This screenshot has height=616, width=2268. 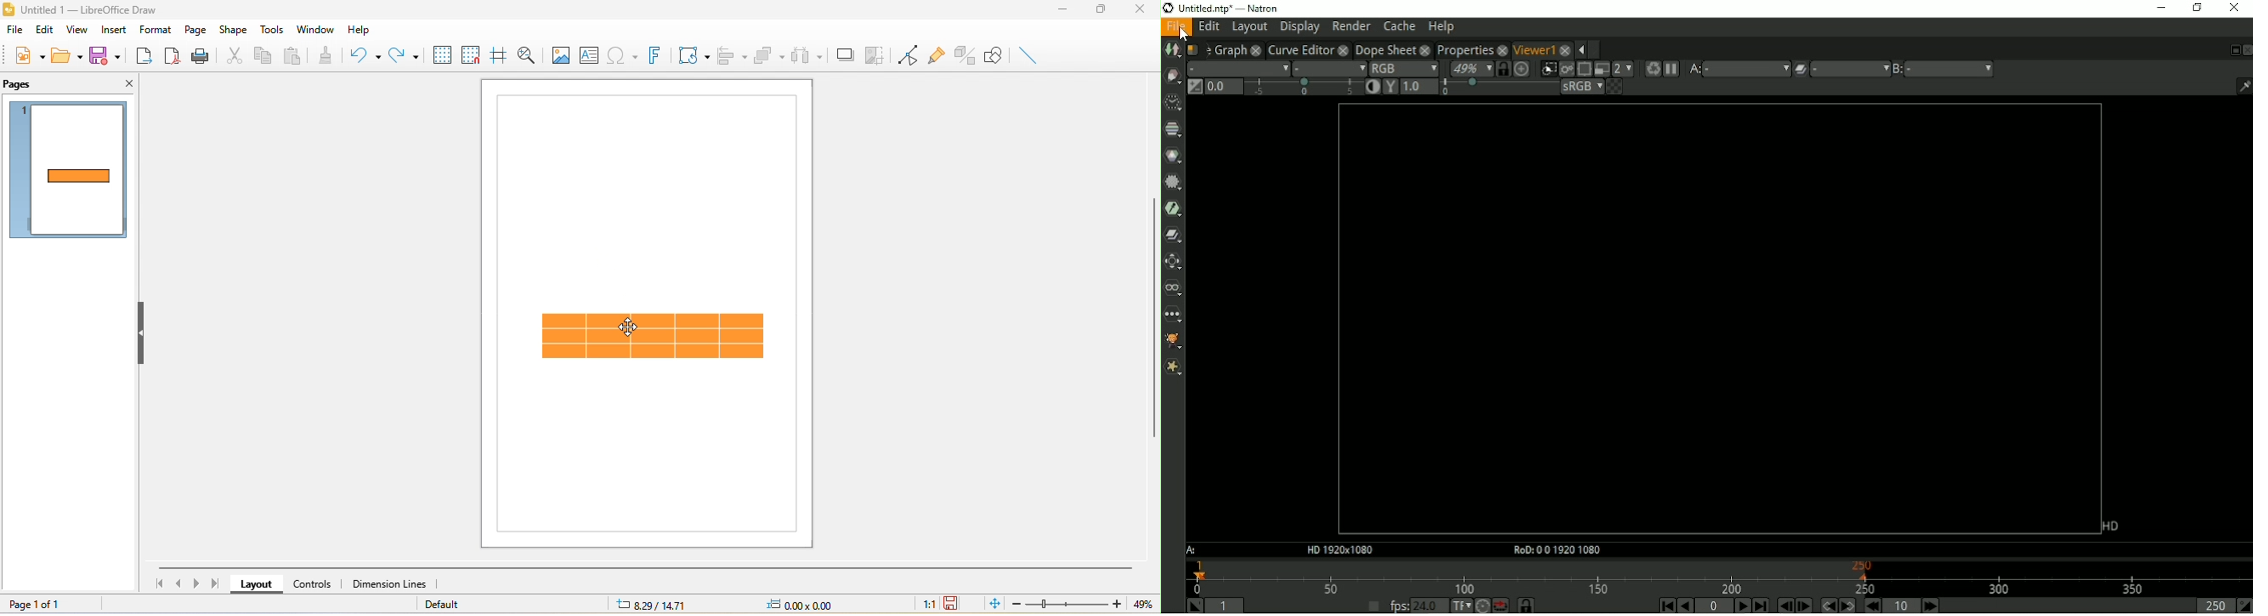 What do you see at coordinates (1066, 12) in the screenshot?
I see `minimize` at bounding box center [1066, 12].